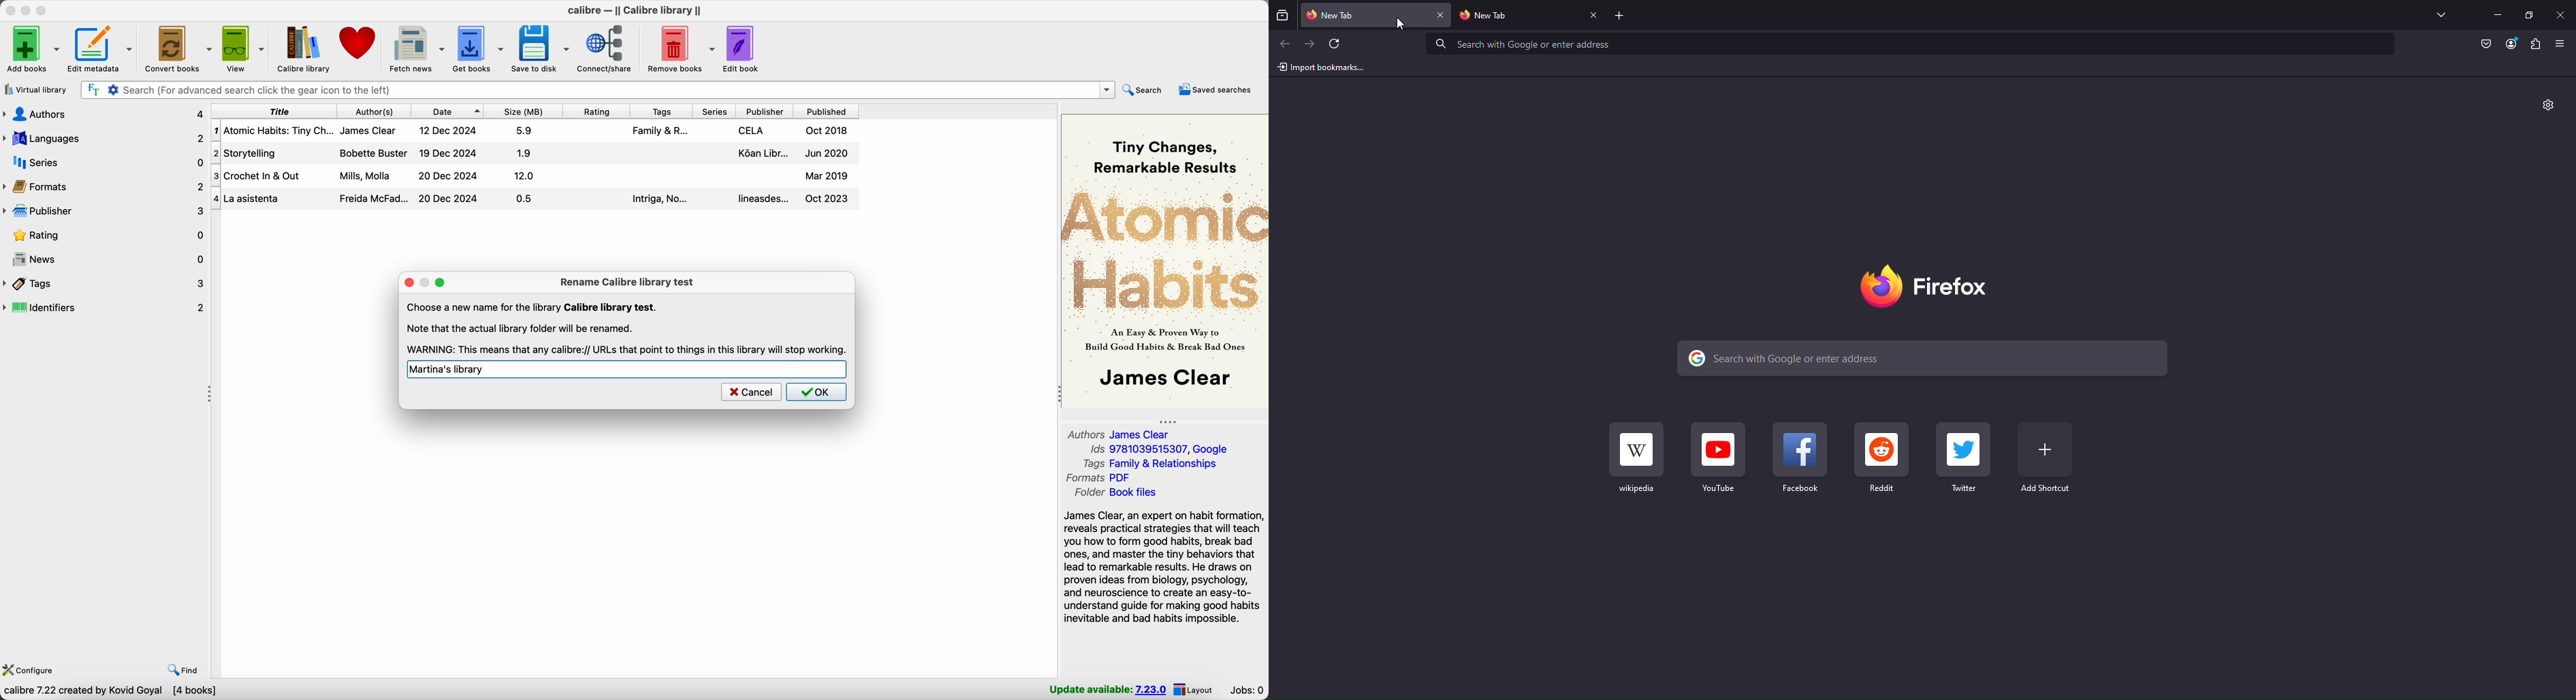 The height and width of the screenshot is (700, 2576). What do you see at coordinates (1244, 689) in the screenshot?
I see `jobs: 0` at bounding box center [1244, 689].